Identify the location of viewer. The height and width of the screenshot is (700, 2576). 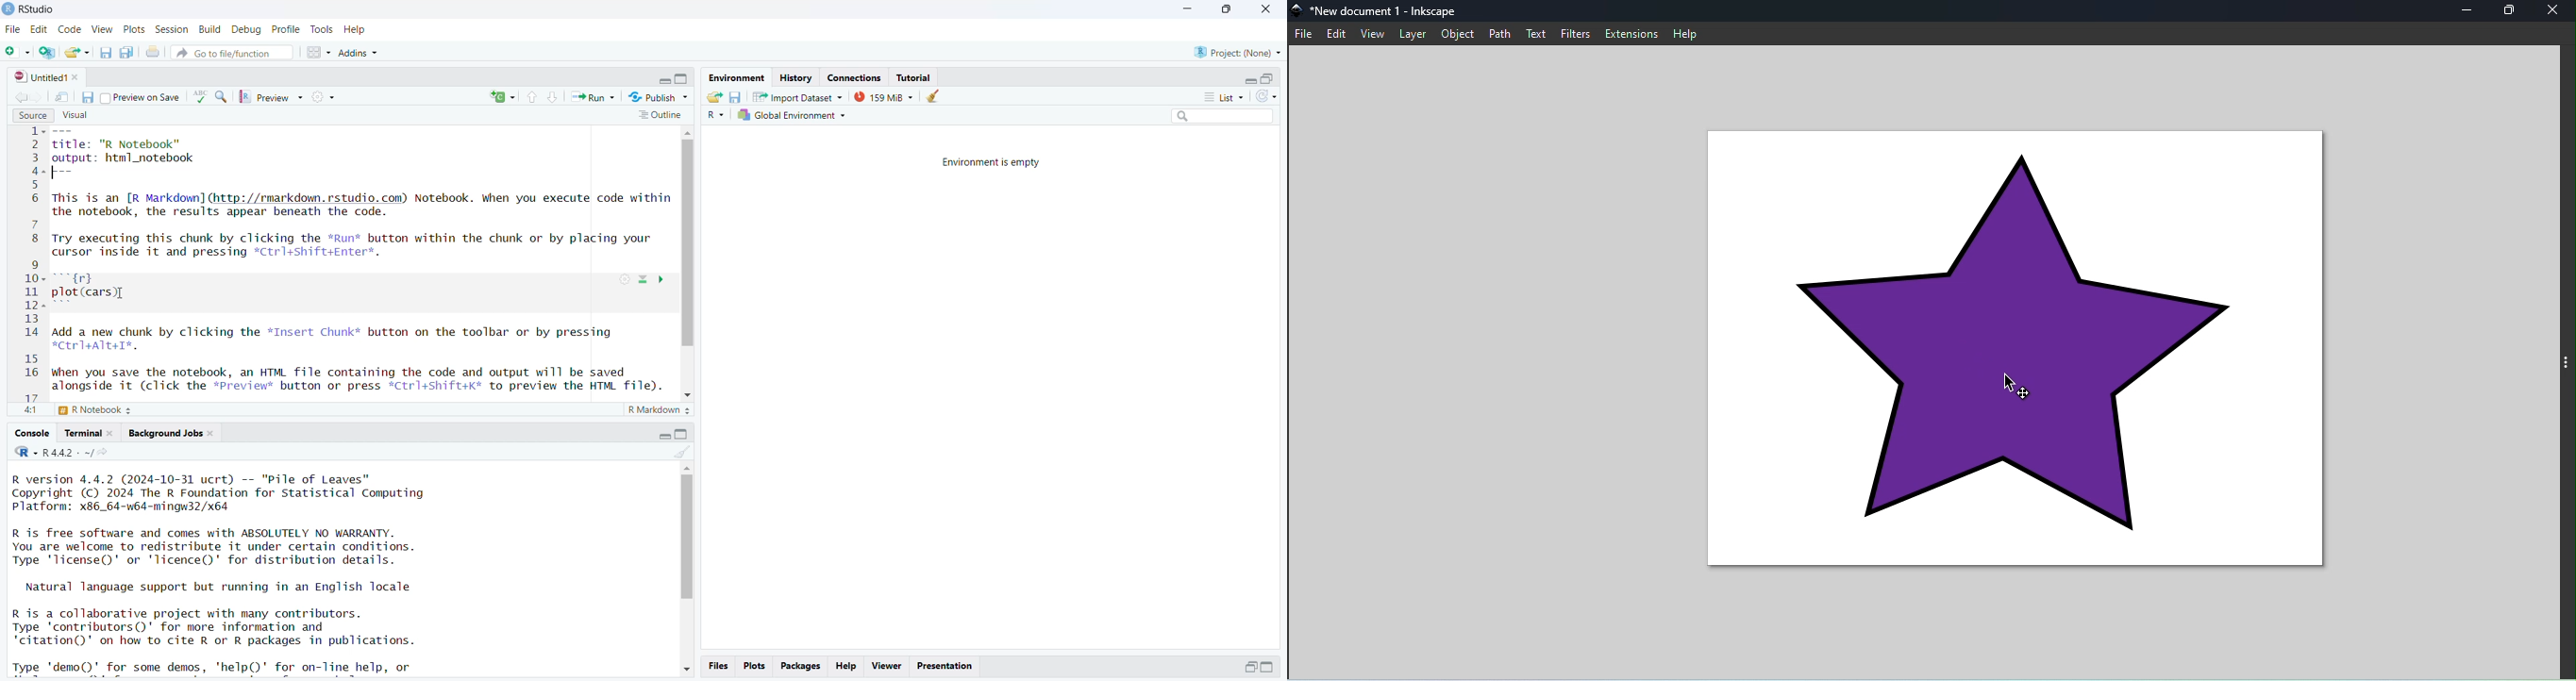
(886, 666).